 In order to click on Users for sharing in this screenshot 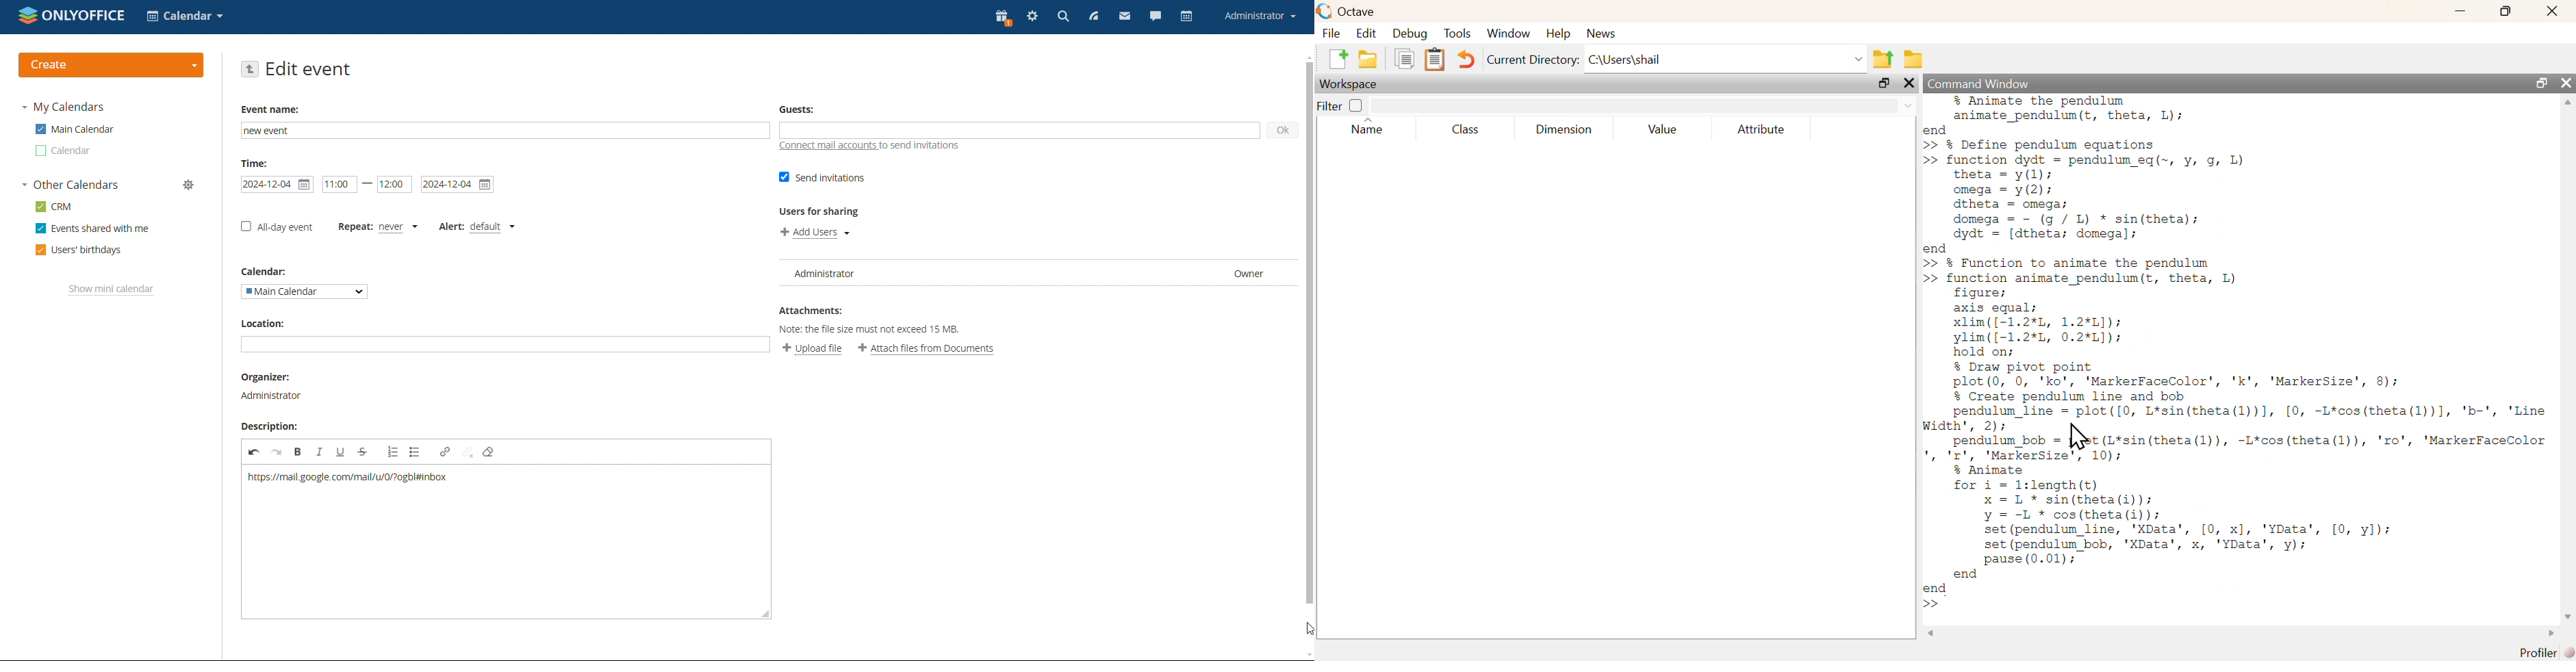, I will do `click(819, 212)`.